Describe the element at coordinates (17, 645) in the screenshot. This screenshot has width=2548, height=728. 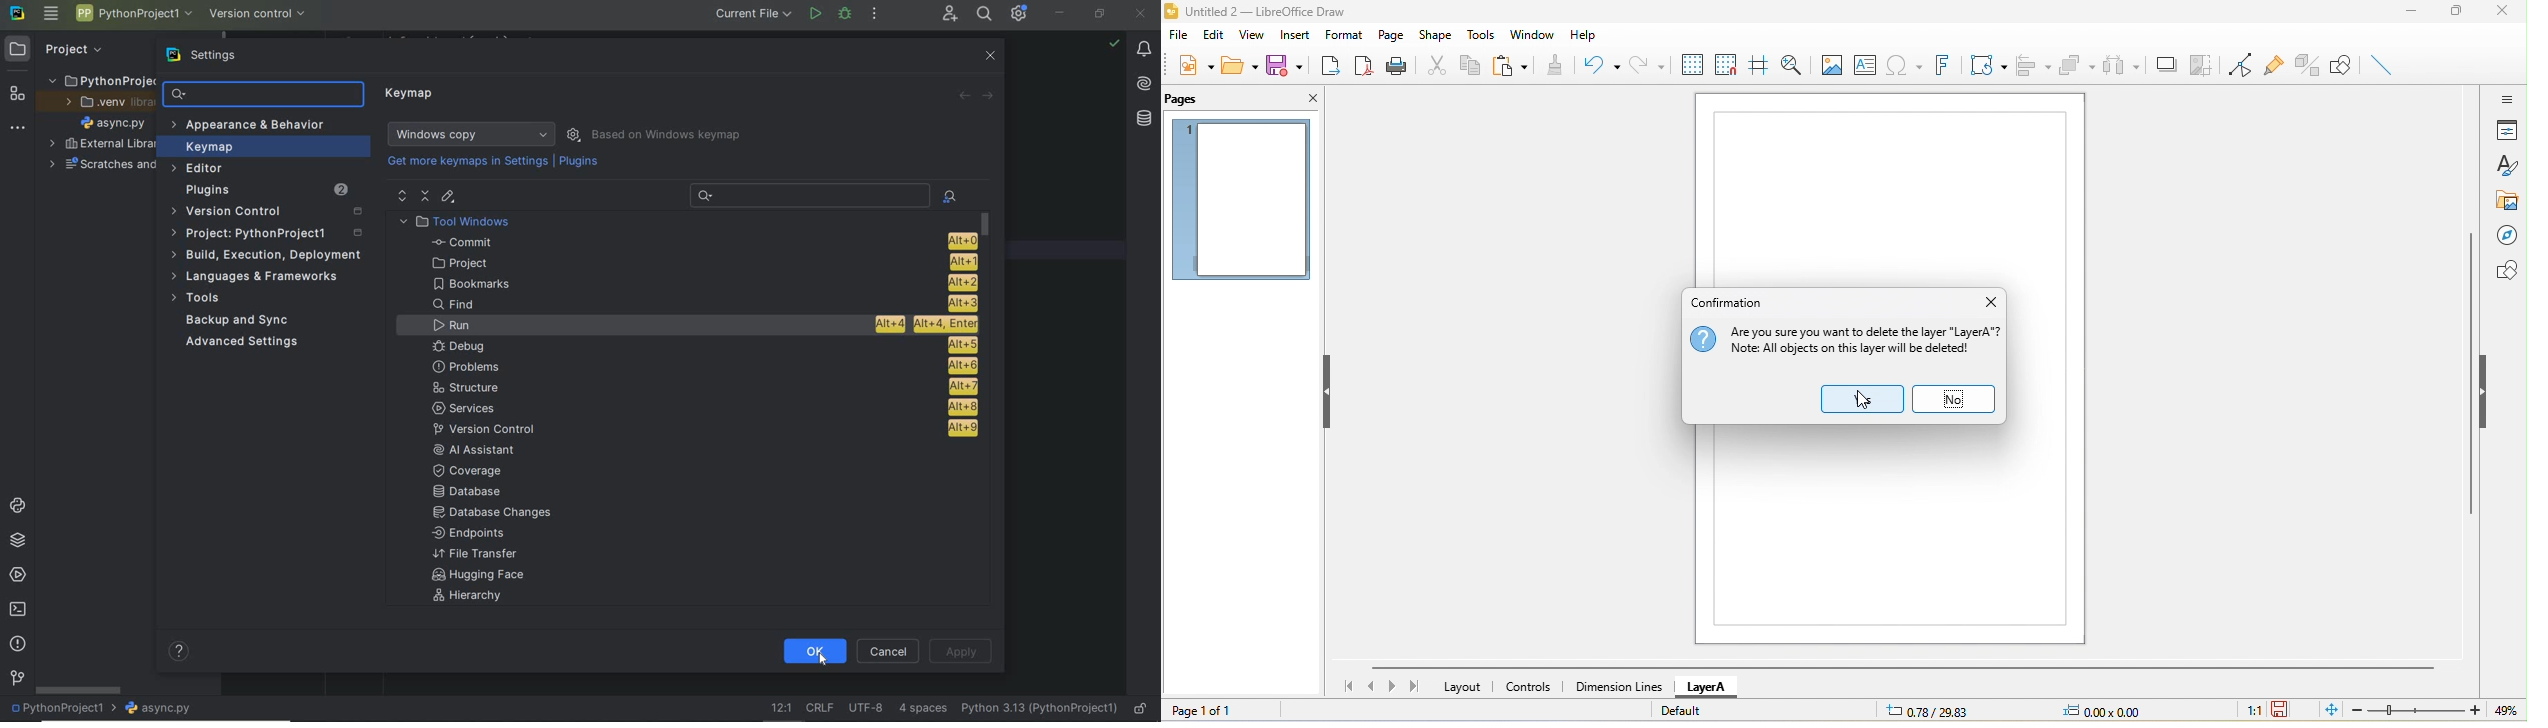
I see `problems` at that location.